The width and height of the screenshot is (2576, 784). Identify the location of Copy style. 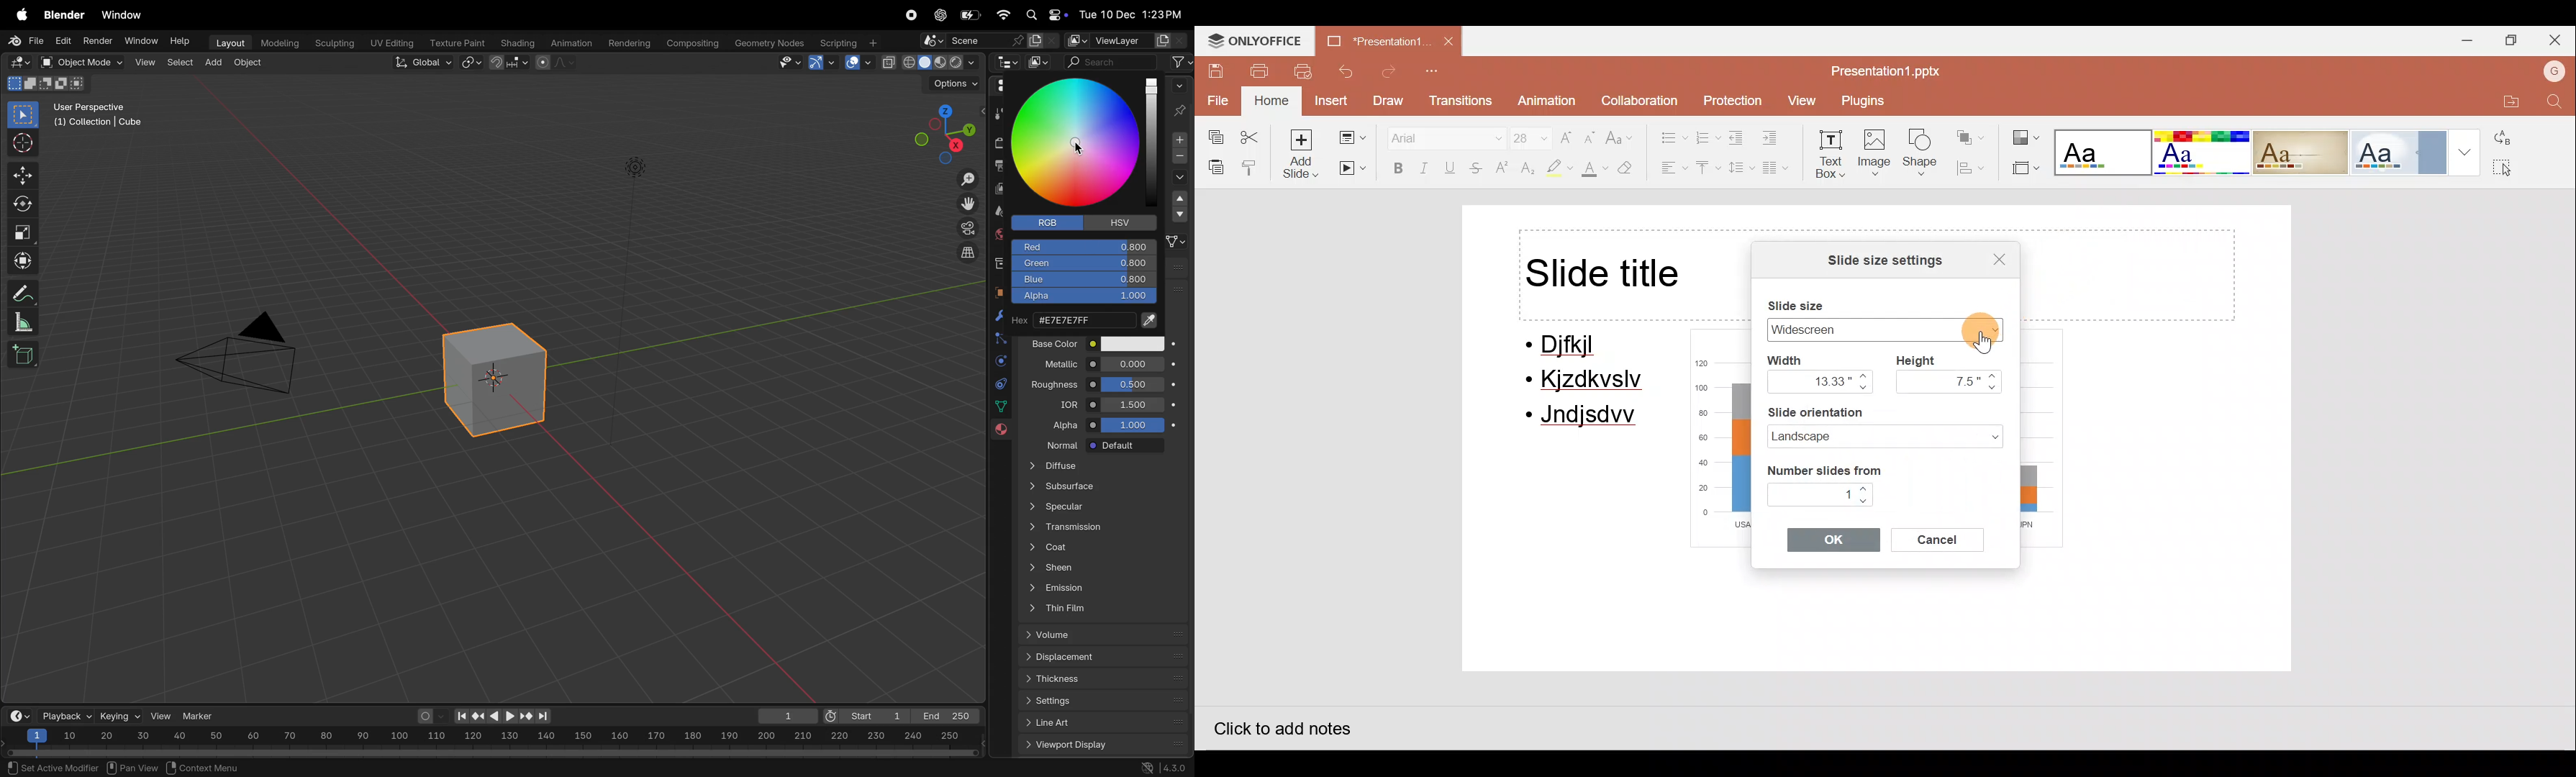
(1251, 167).